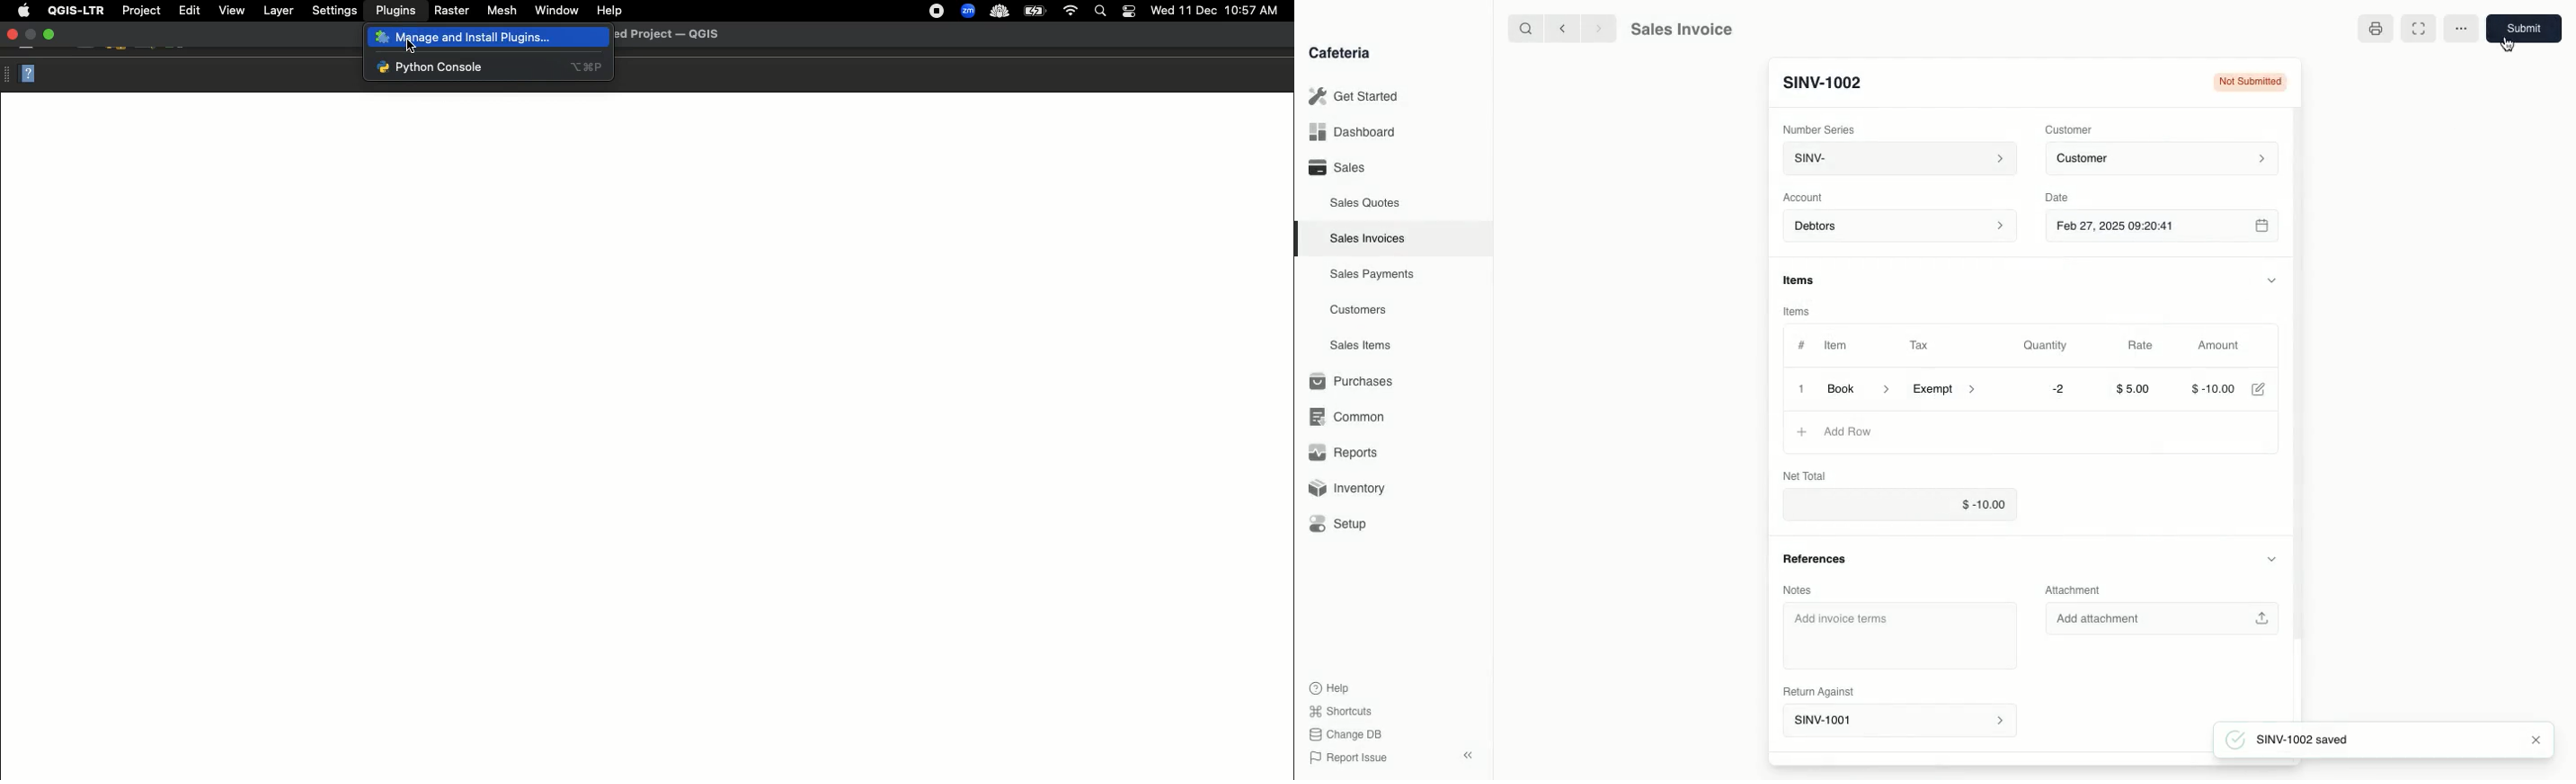  What do you see at coordinates (1798, 432) in the screenshot?
I see `Add` at bounding box center [1798, 432].